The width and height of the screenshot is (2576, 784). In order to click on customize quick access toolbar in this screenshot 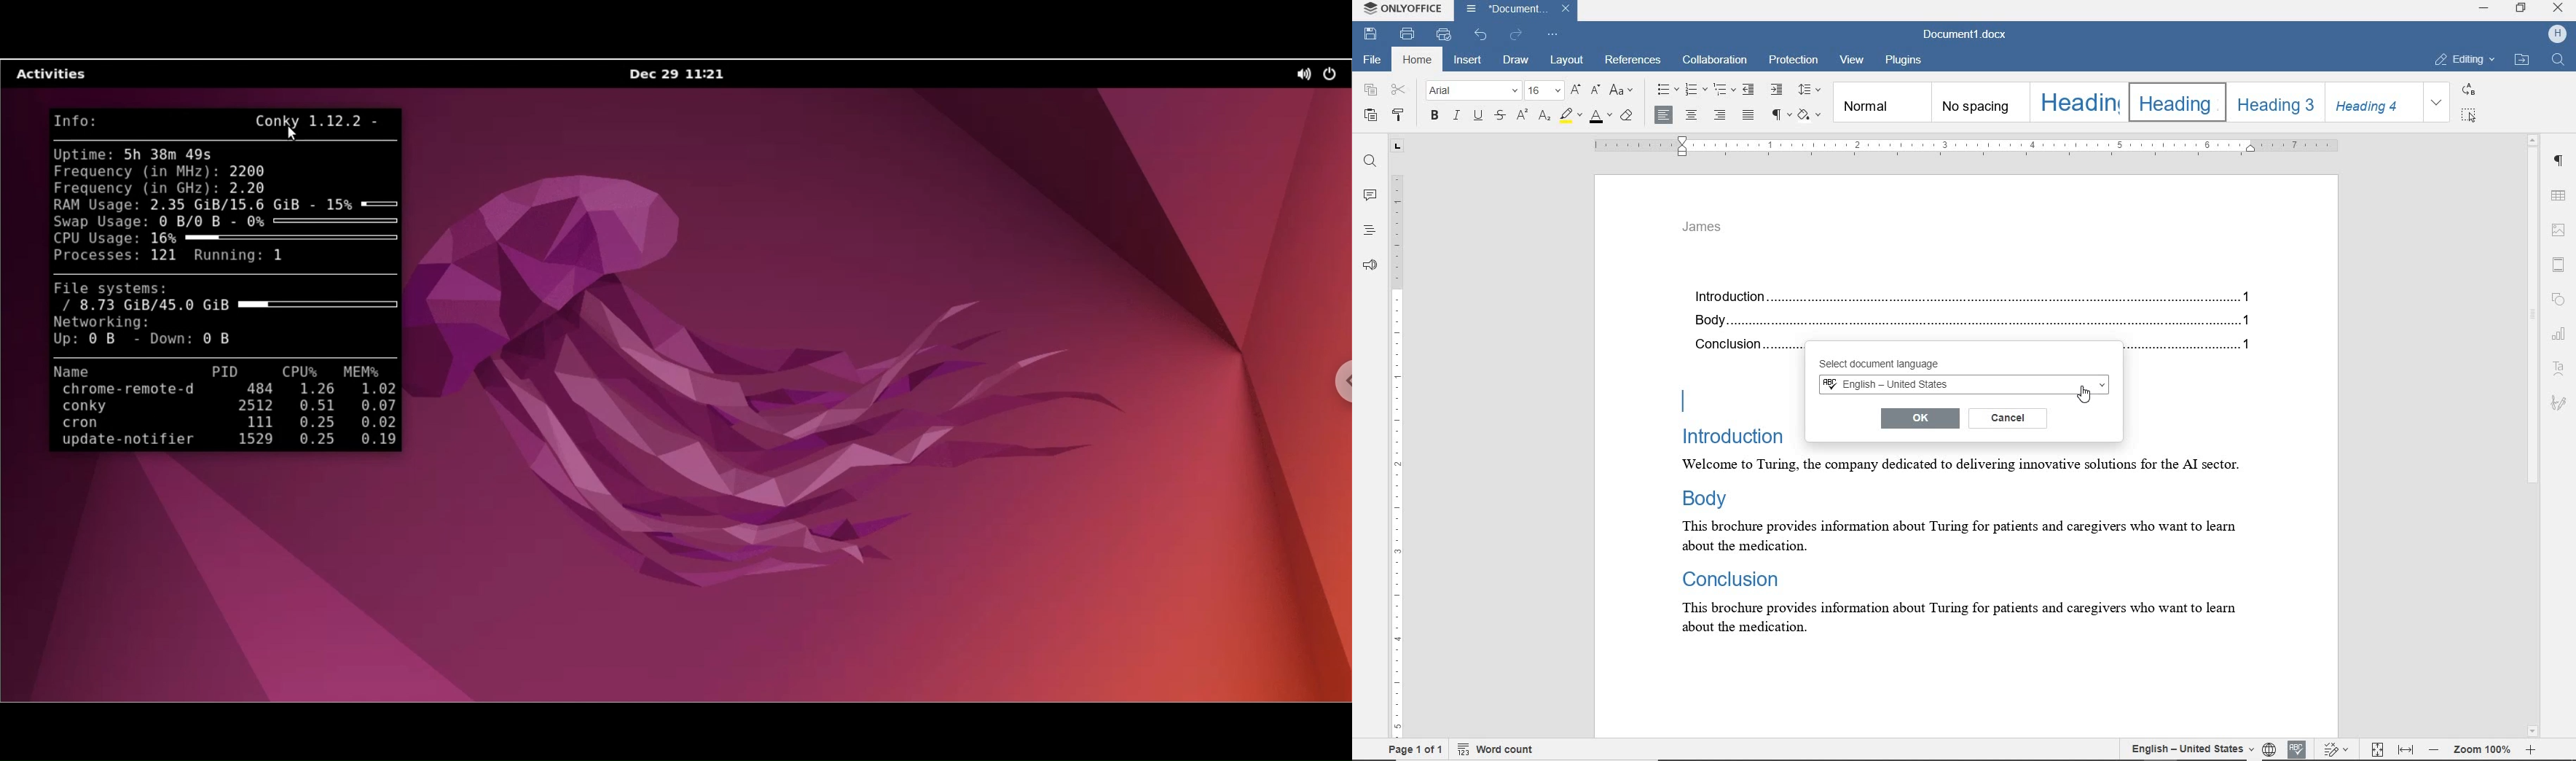, I will do `click(1552, 34)`.